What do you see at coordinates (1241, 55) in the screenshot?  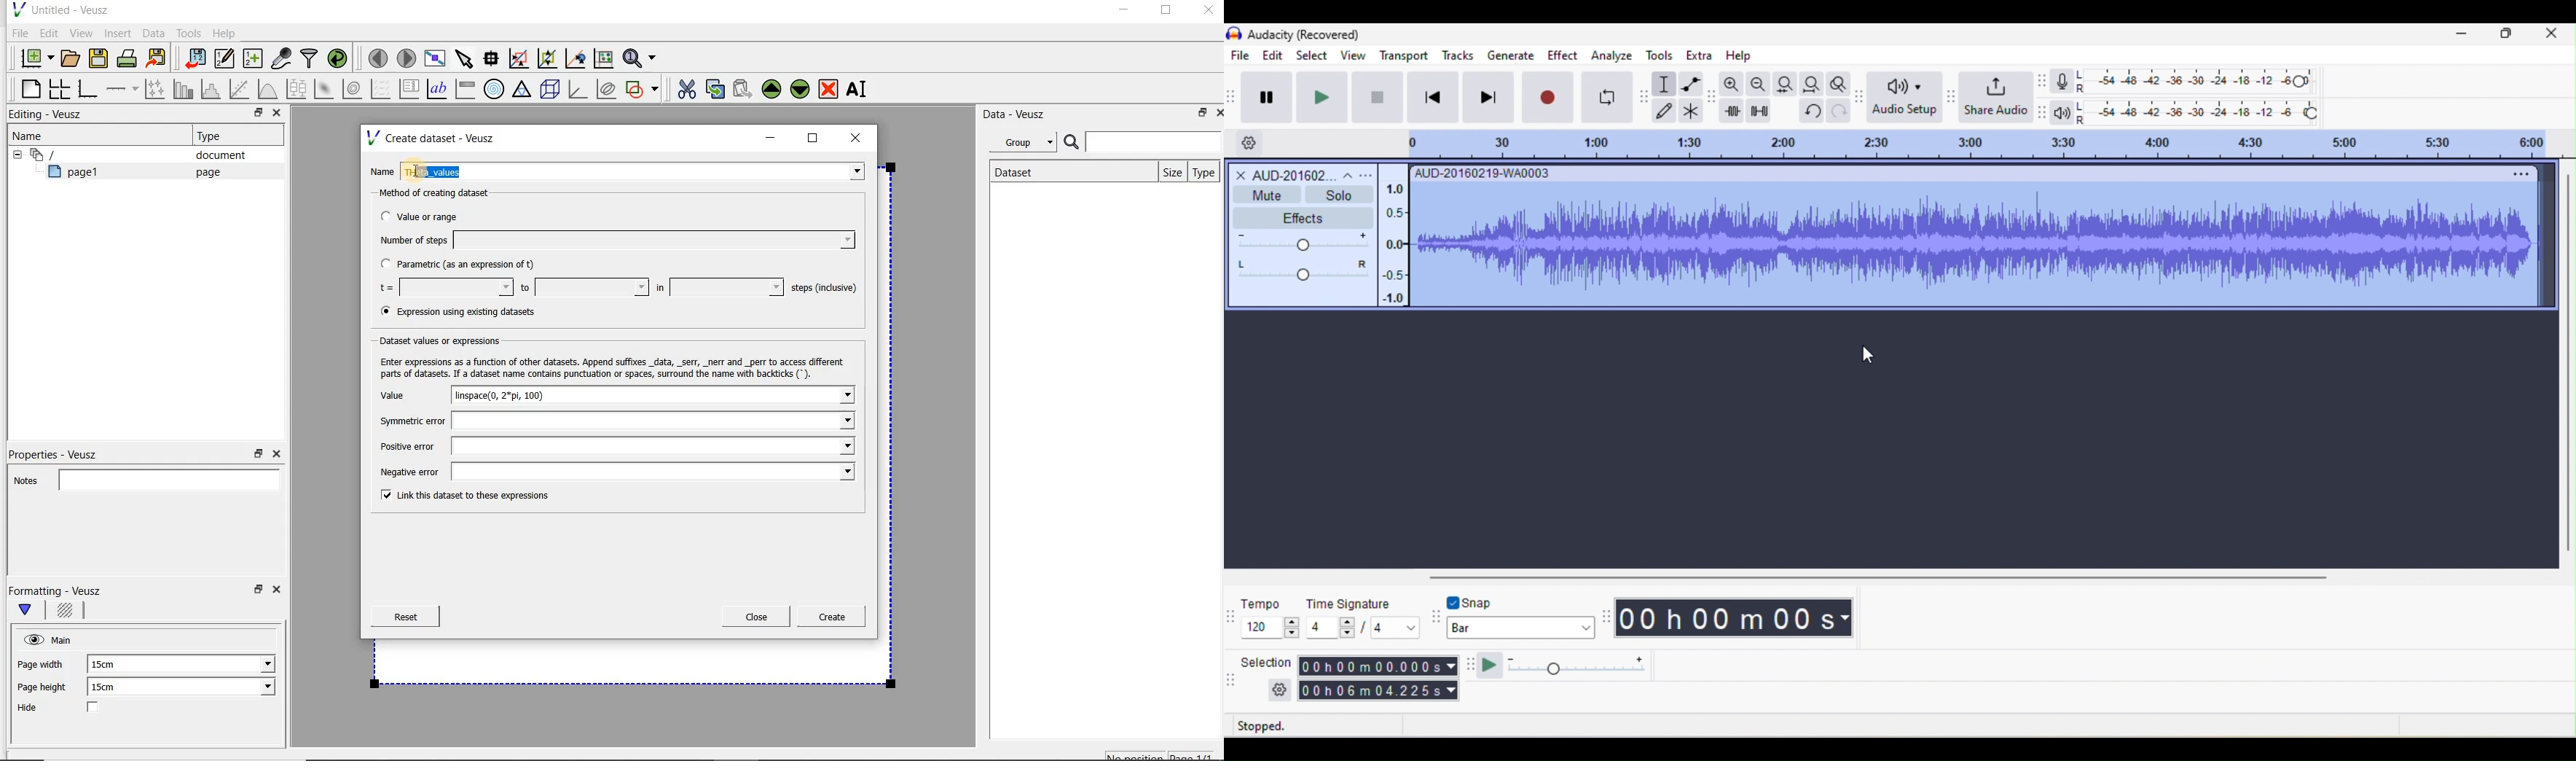 I see `File` at bounding box center [1241, 55].